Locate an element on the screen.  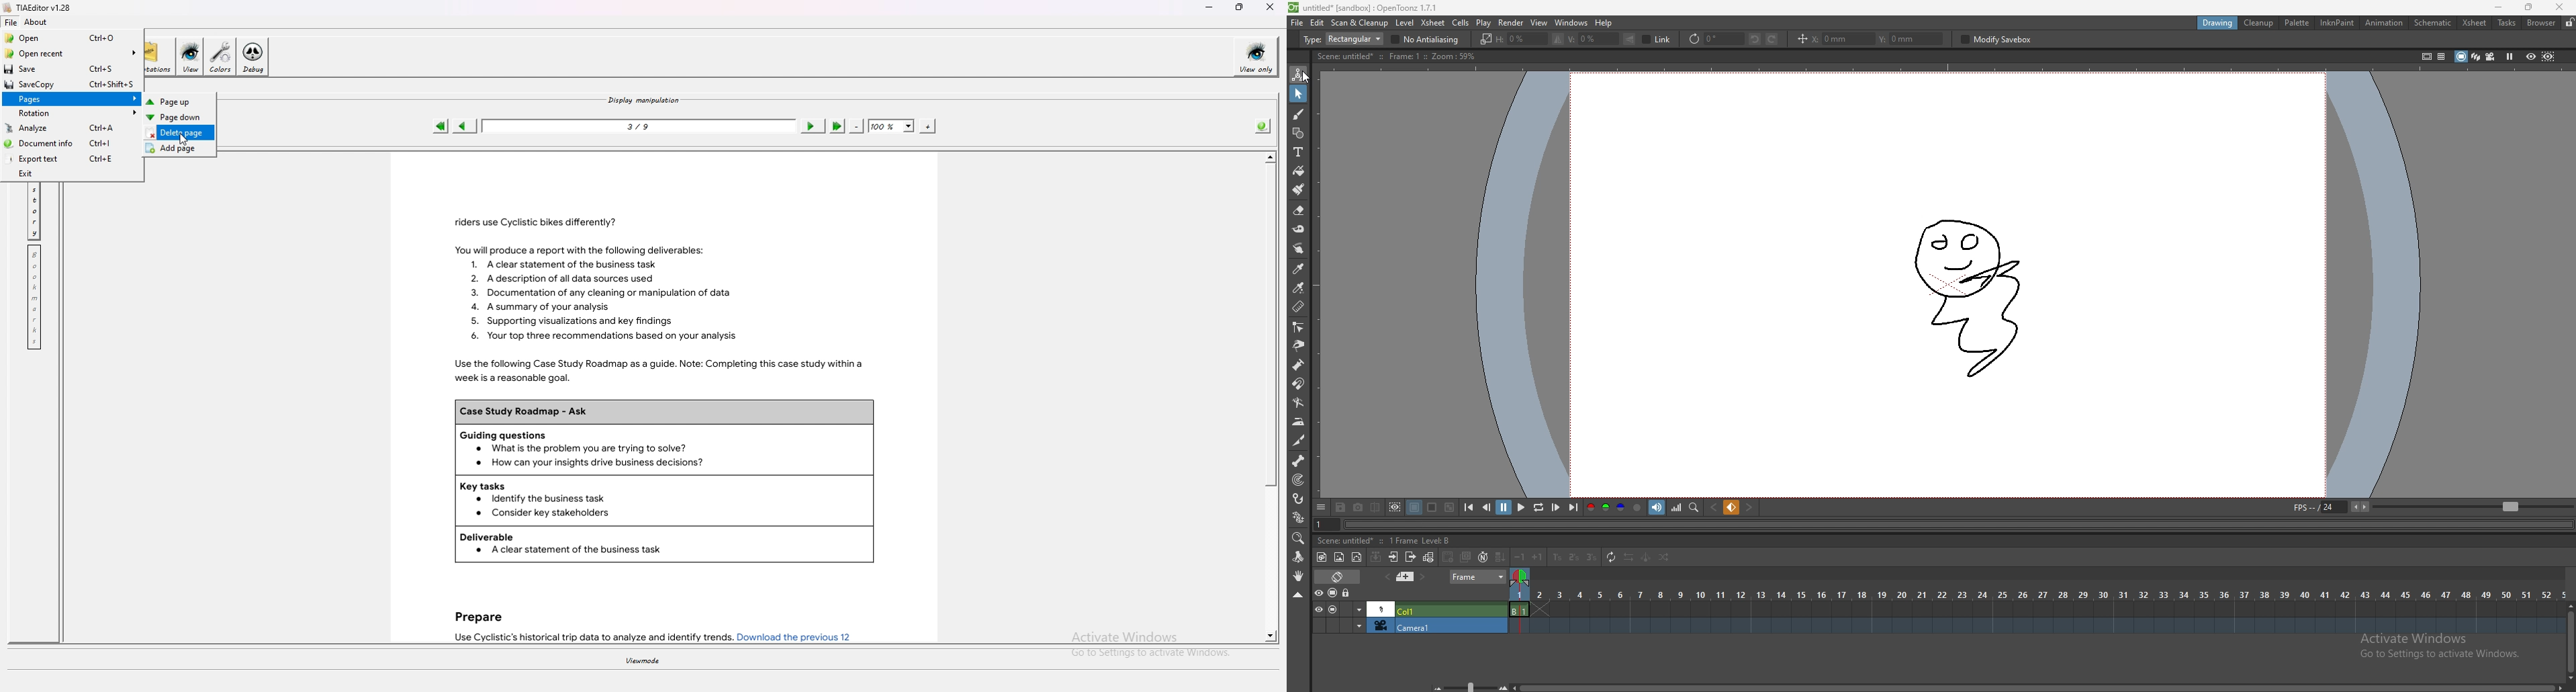
rotate is located at coordinates (1715, 38).